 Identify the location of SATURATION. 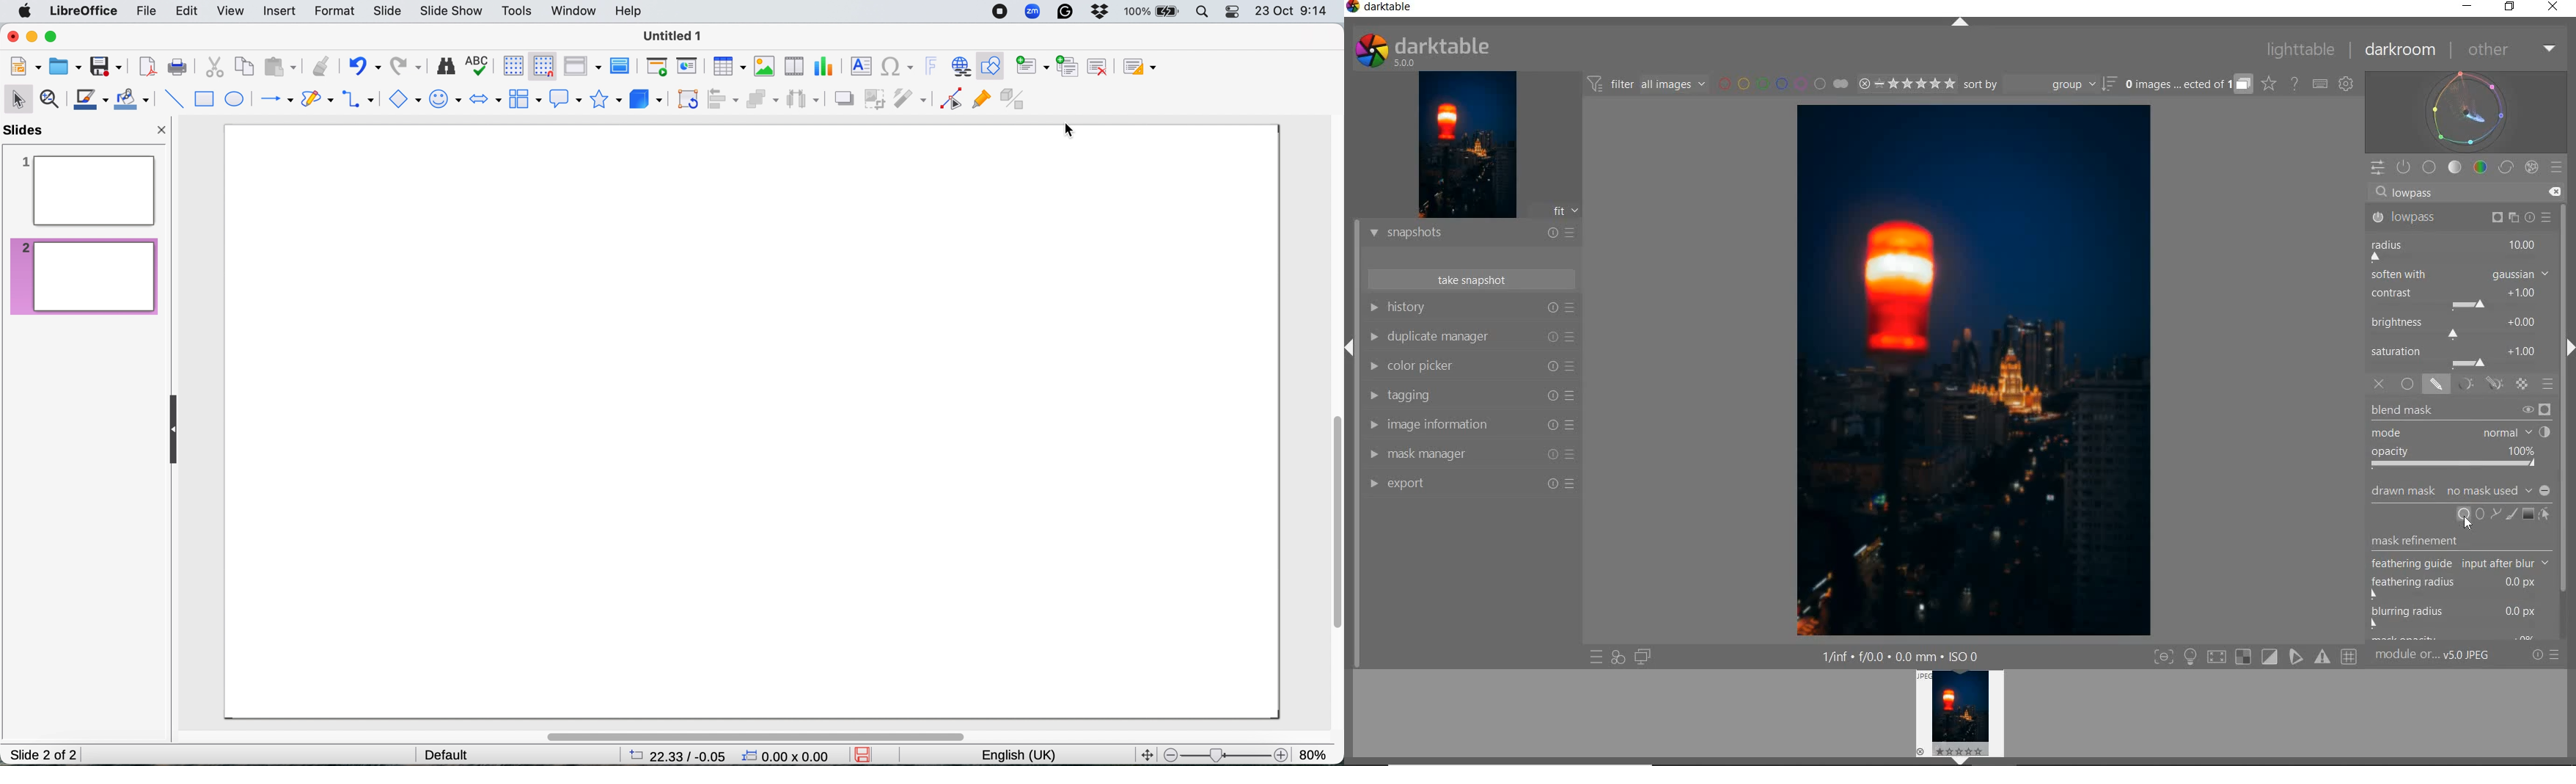
(2461, 356).